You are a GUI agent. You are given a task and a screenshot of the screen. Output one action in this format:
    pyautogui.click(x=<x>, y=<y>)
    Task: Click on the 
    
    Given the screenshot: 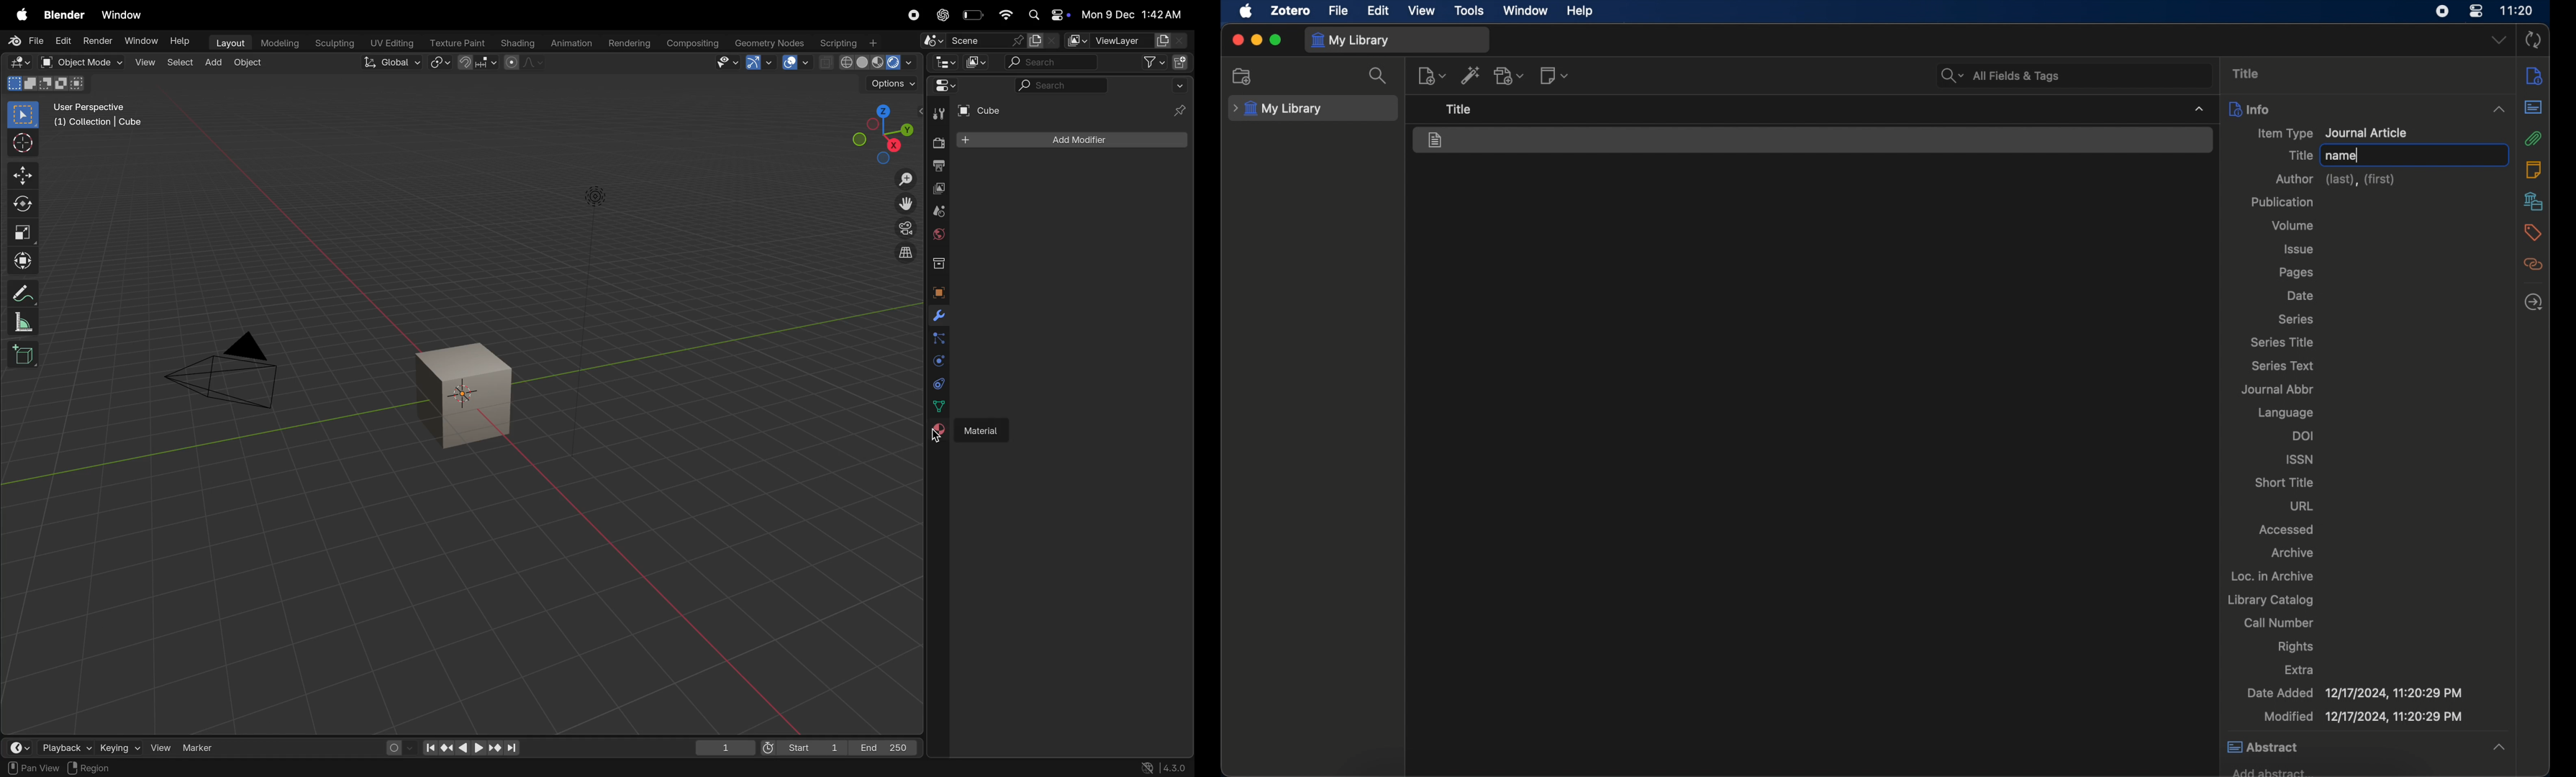 What is the action you would take?
    pyautogui.click(x=1127, y=39)
    